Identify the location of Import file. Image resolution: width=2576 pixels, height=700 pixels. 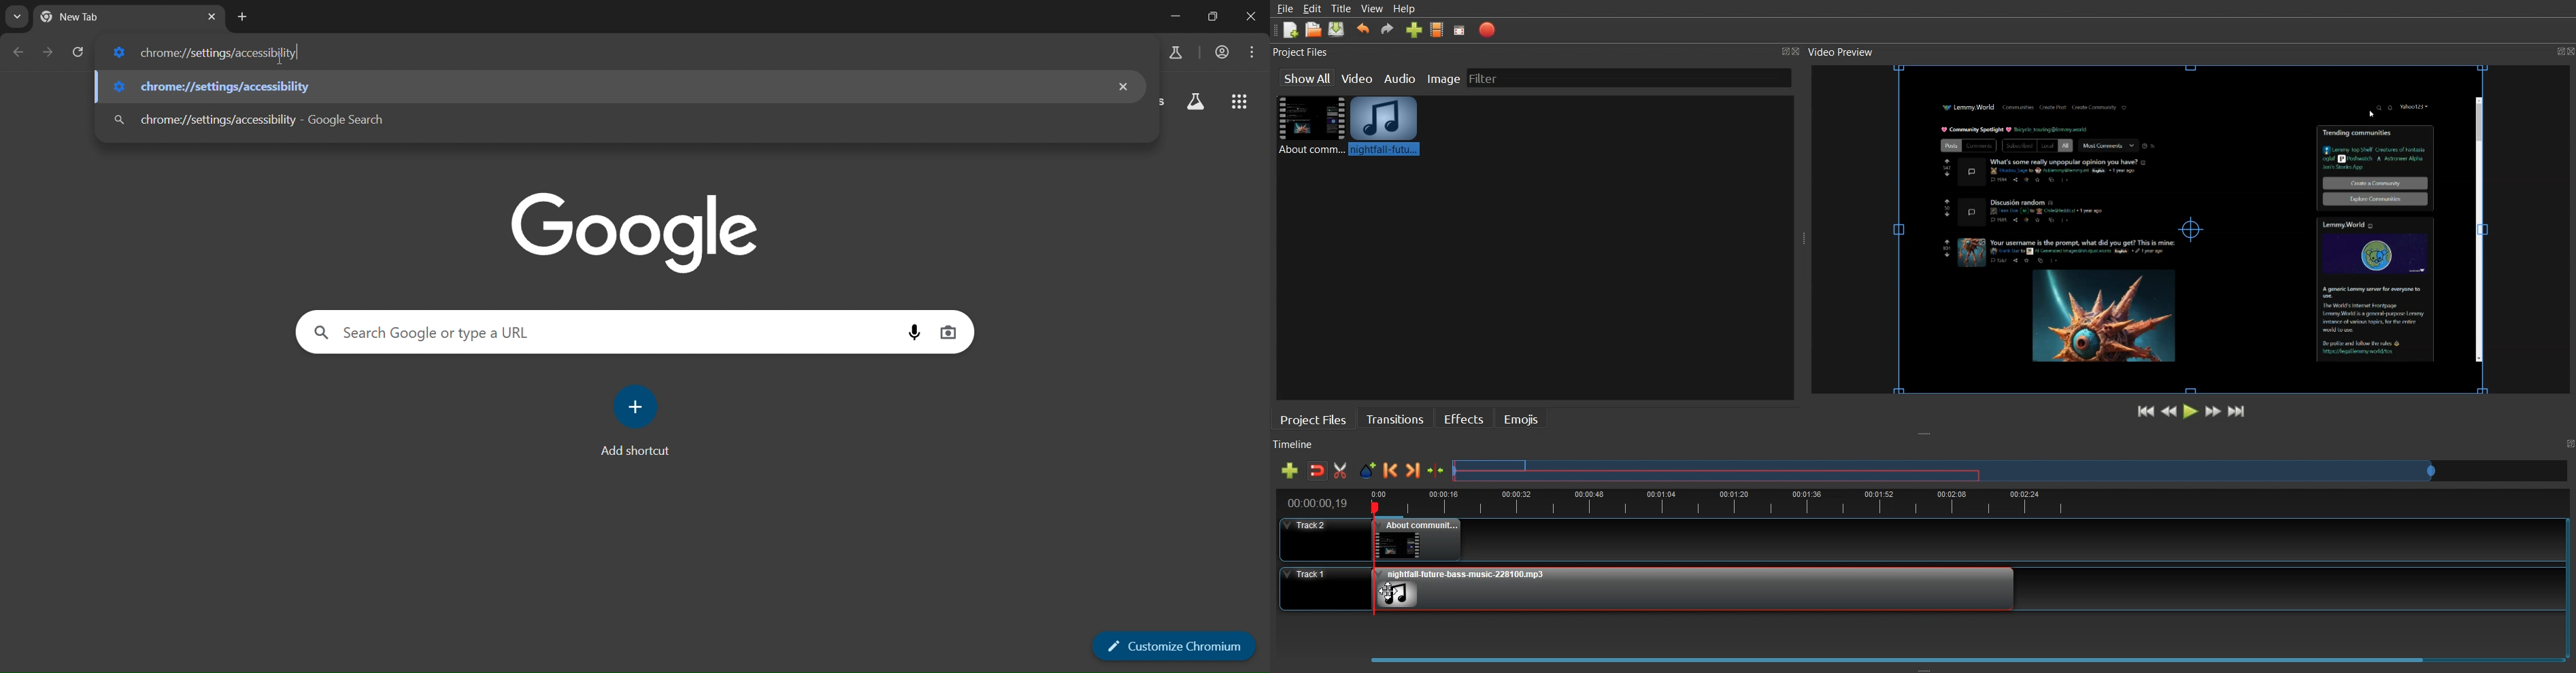
(1415, 29).